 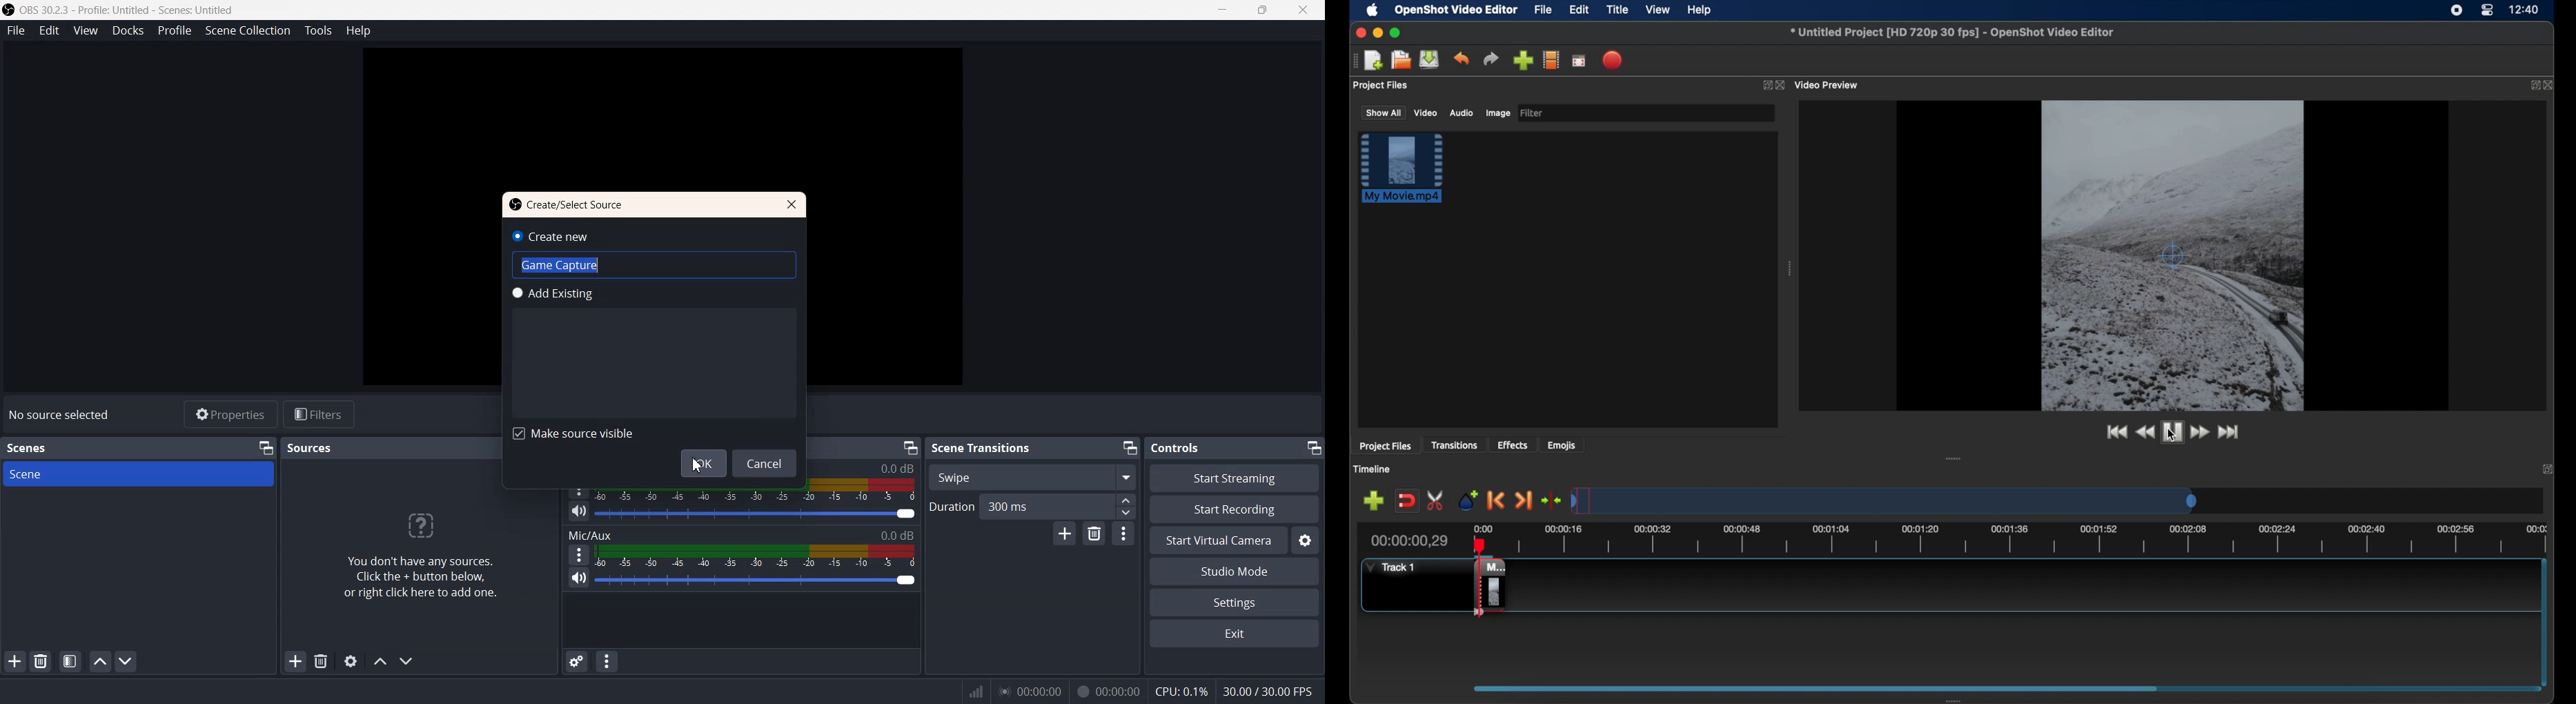 I want to click on Open Sources Properties, so click(x=351, y=661).